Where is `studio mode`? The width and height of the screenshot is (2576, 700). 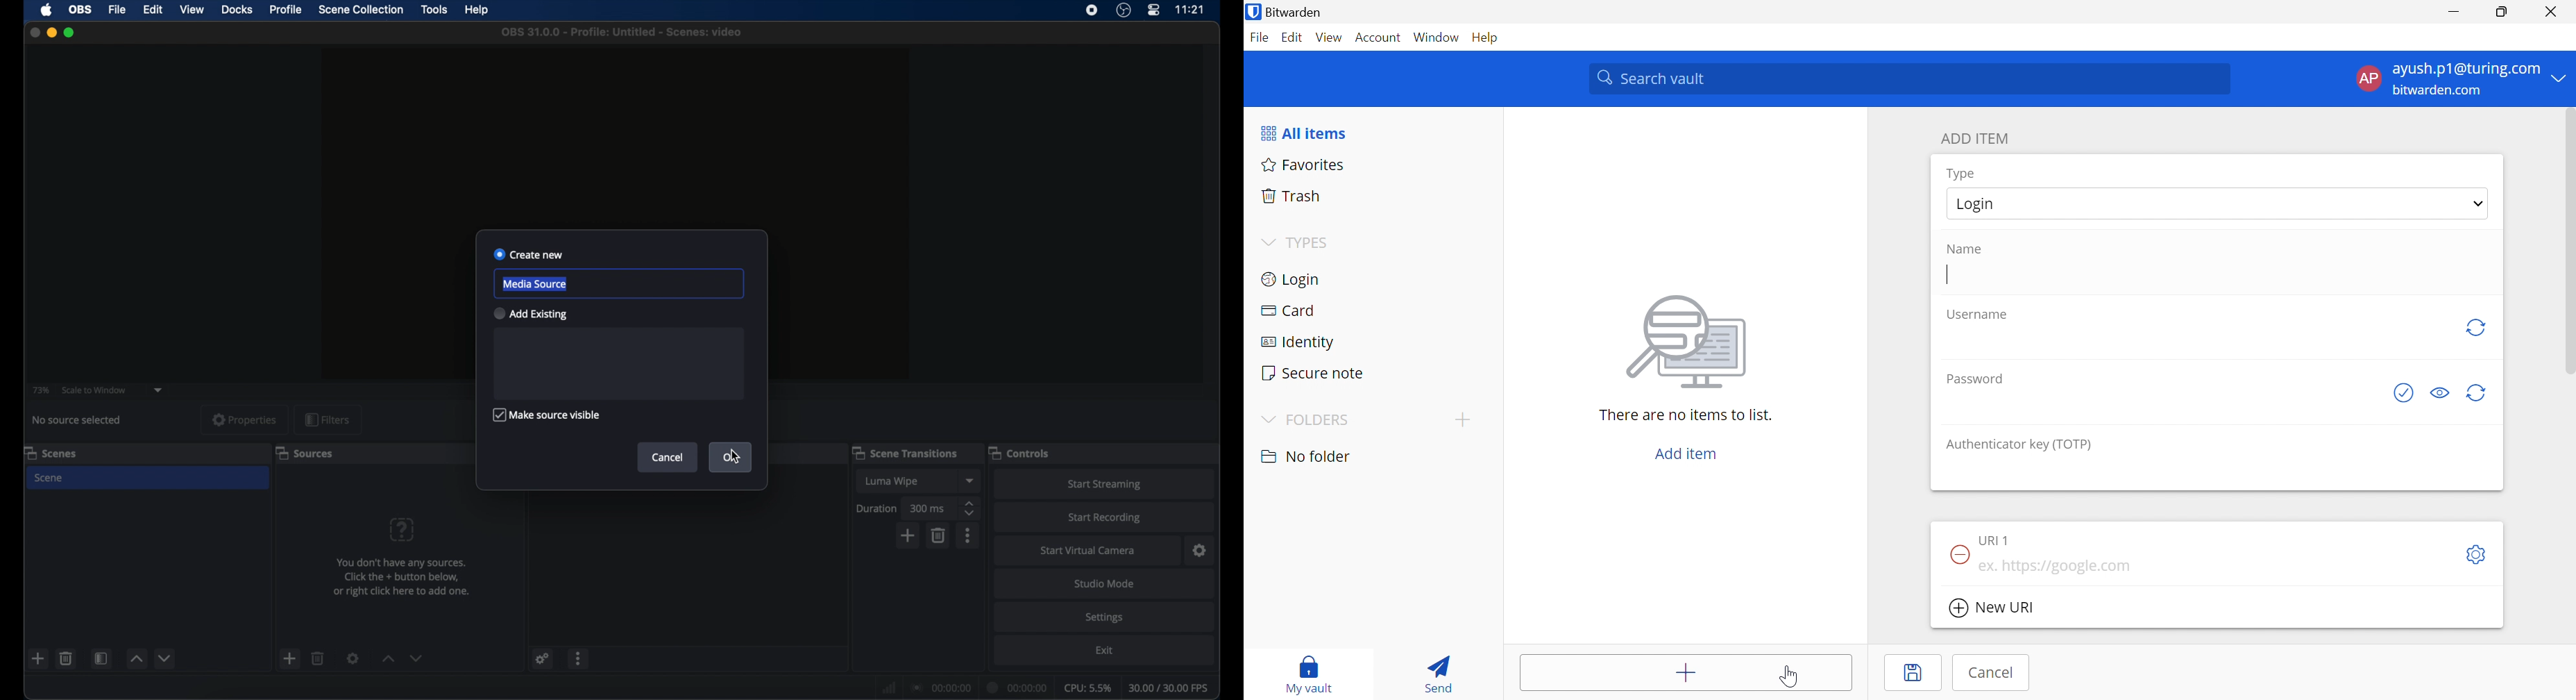
studio mode is located at coordinates (1104, 583).